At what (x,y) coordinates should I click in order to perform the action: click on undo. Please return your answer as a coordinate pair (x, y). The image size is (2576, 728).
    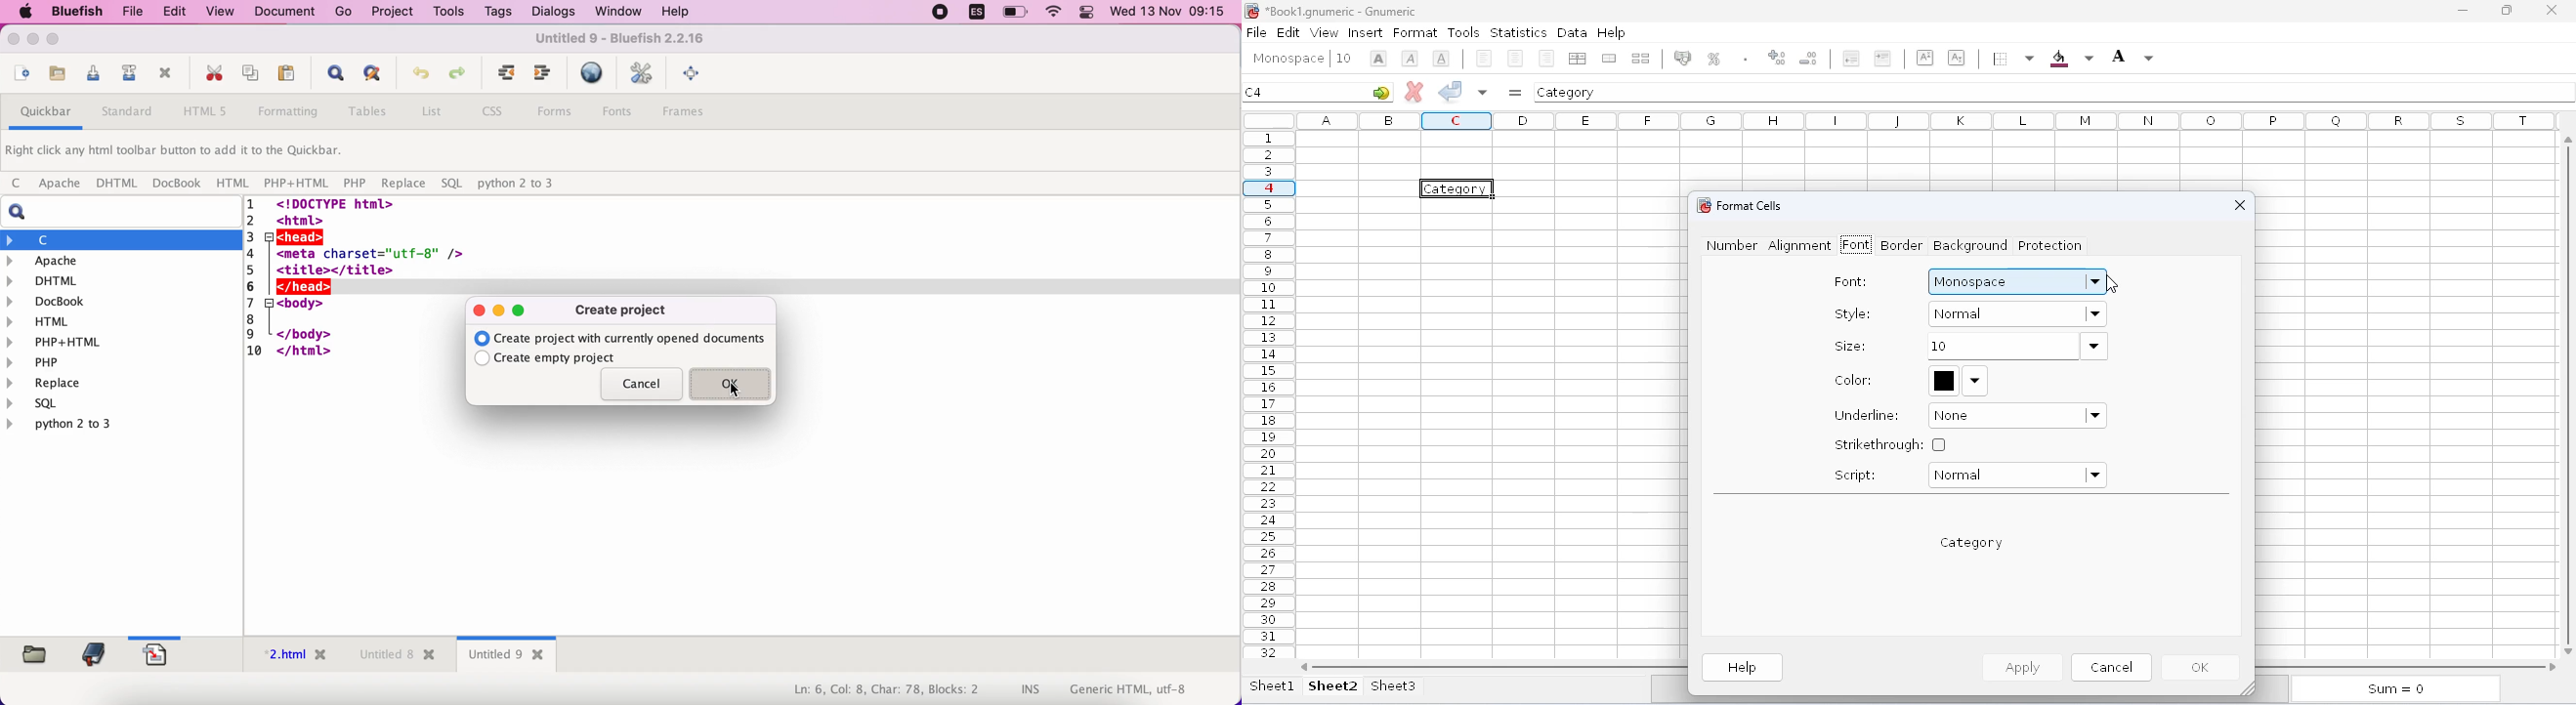
    Looking at the image, I should click on (416, 78).